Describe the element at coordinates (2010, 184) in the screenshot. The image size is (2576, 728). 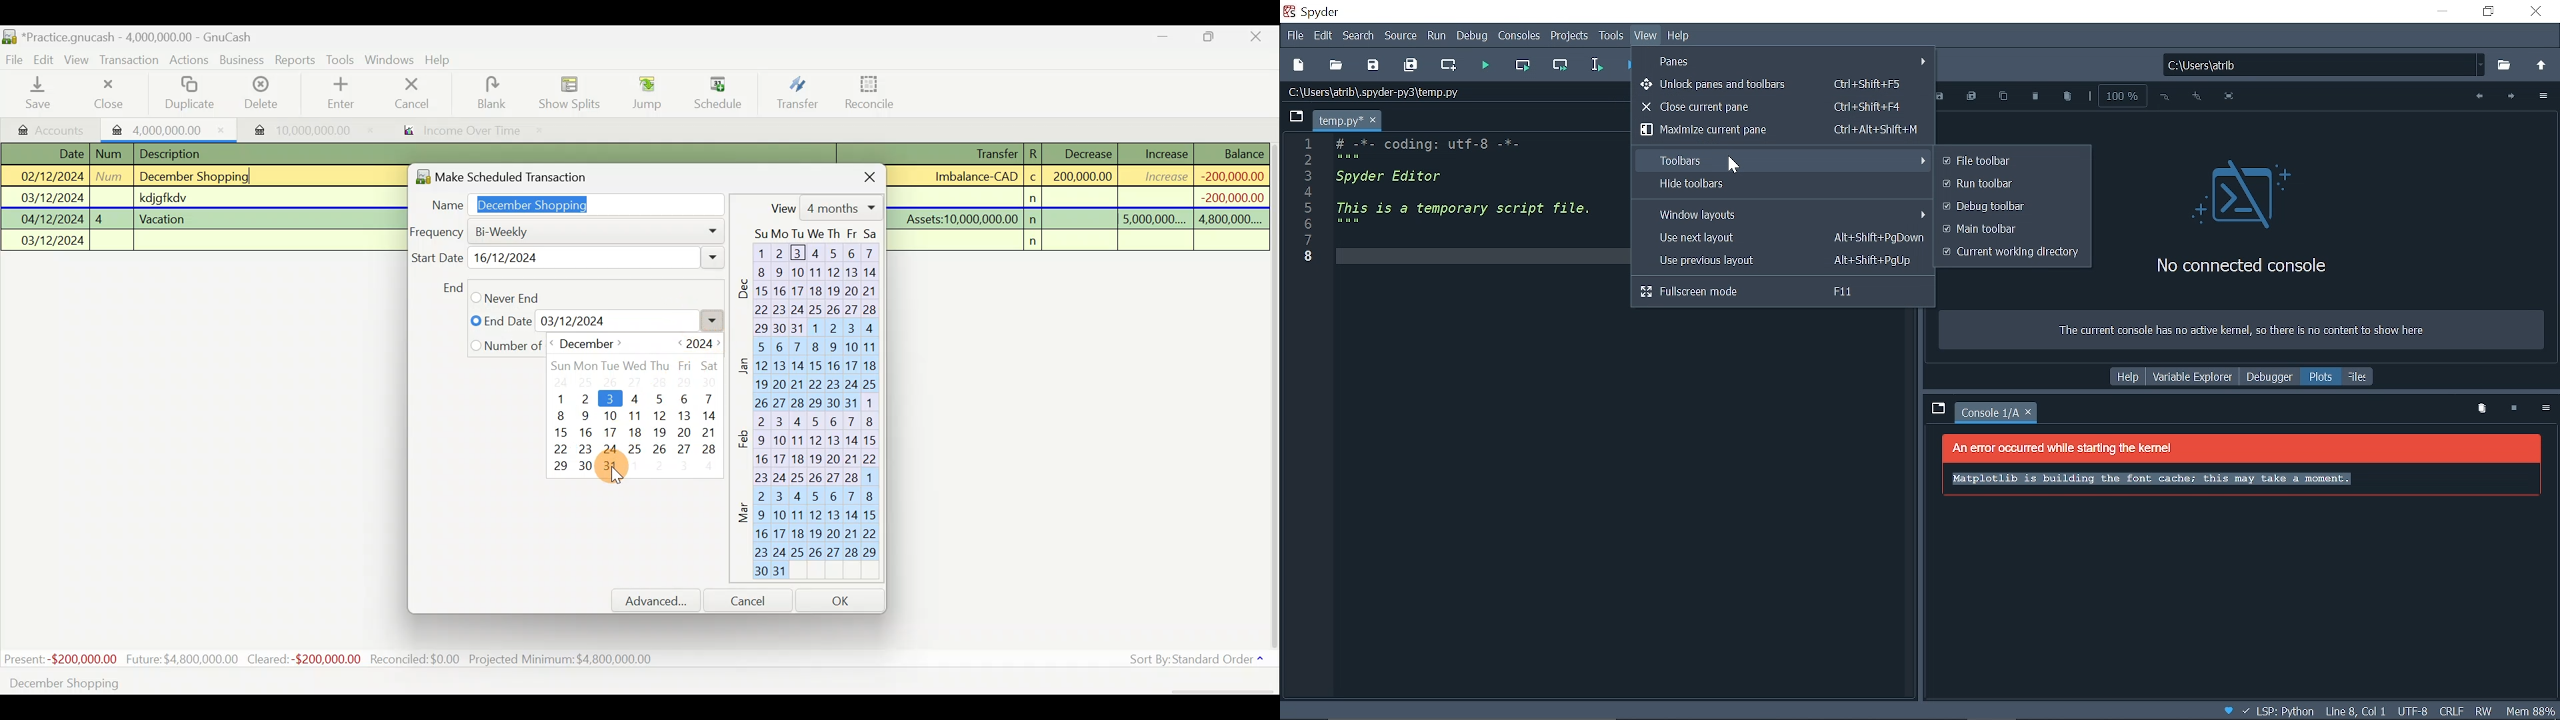
I see `Run toolbar` at that location.